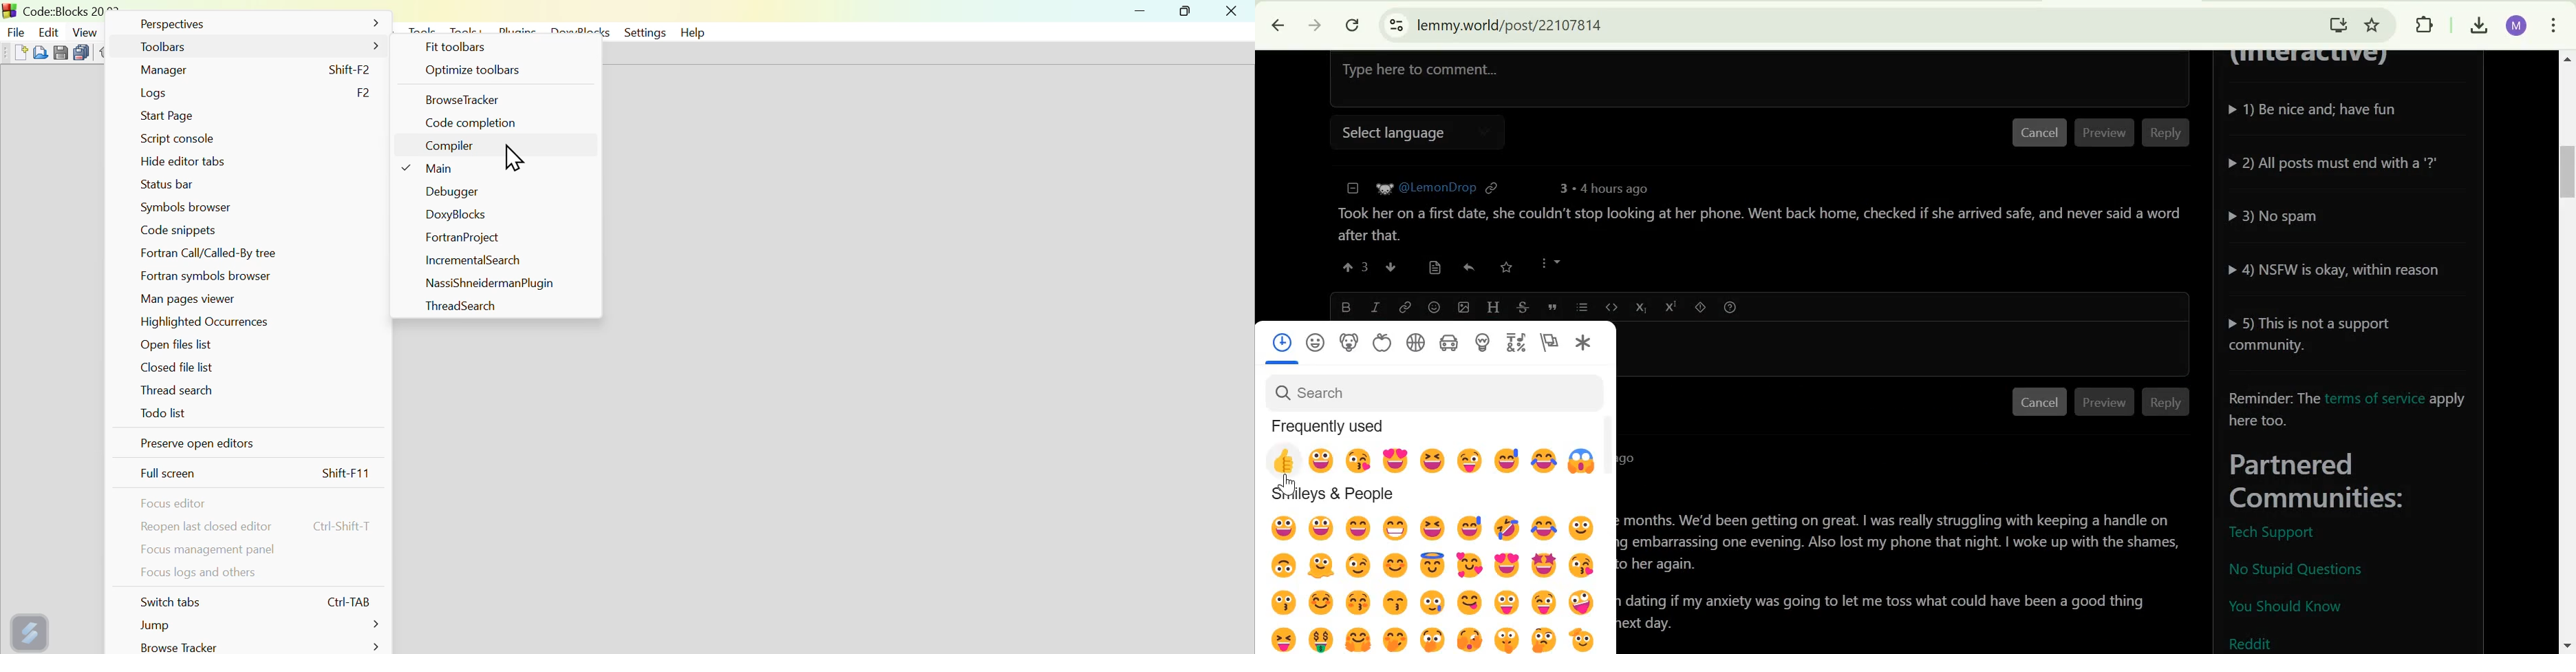 The image size is (2576, 672). I want to click on Thread search, so click(183, 392).